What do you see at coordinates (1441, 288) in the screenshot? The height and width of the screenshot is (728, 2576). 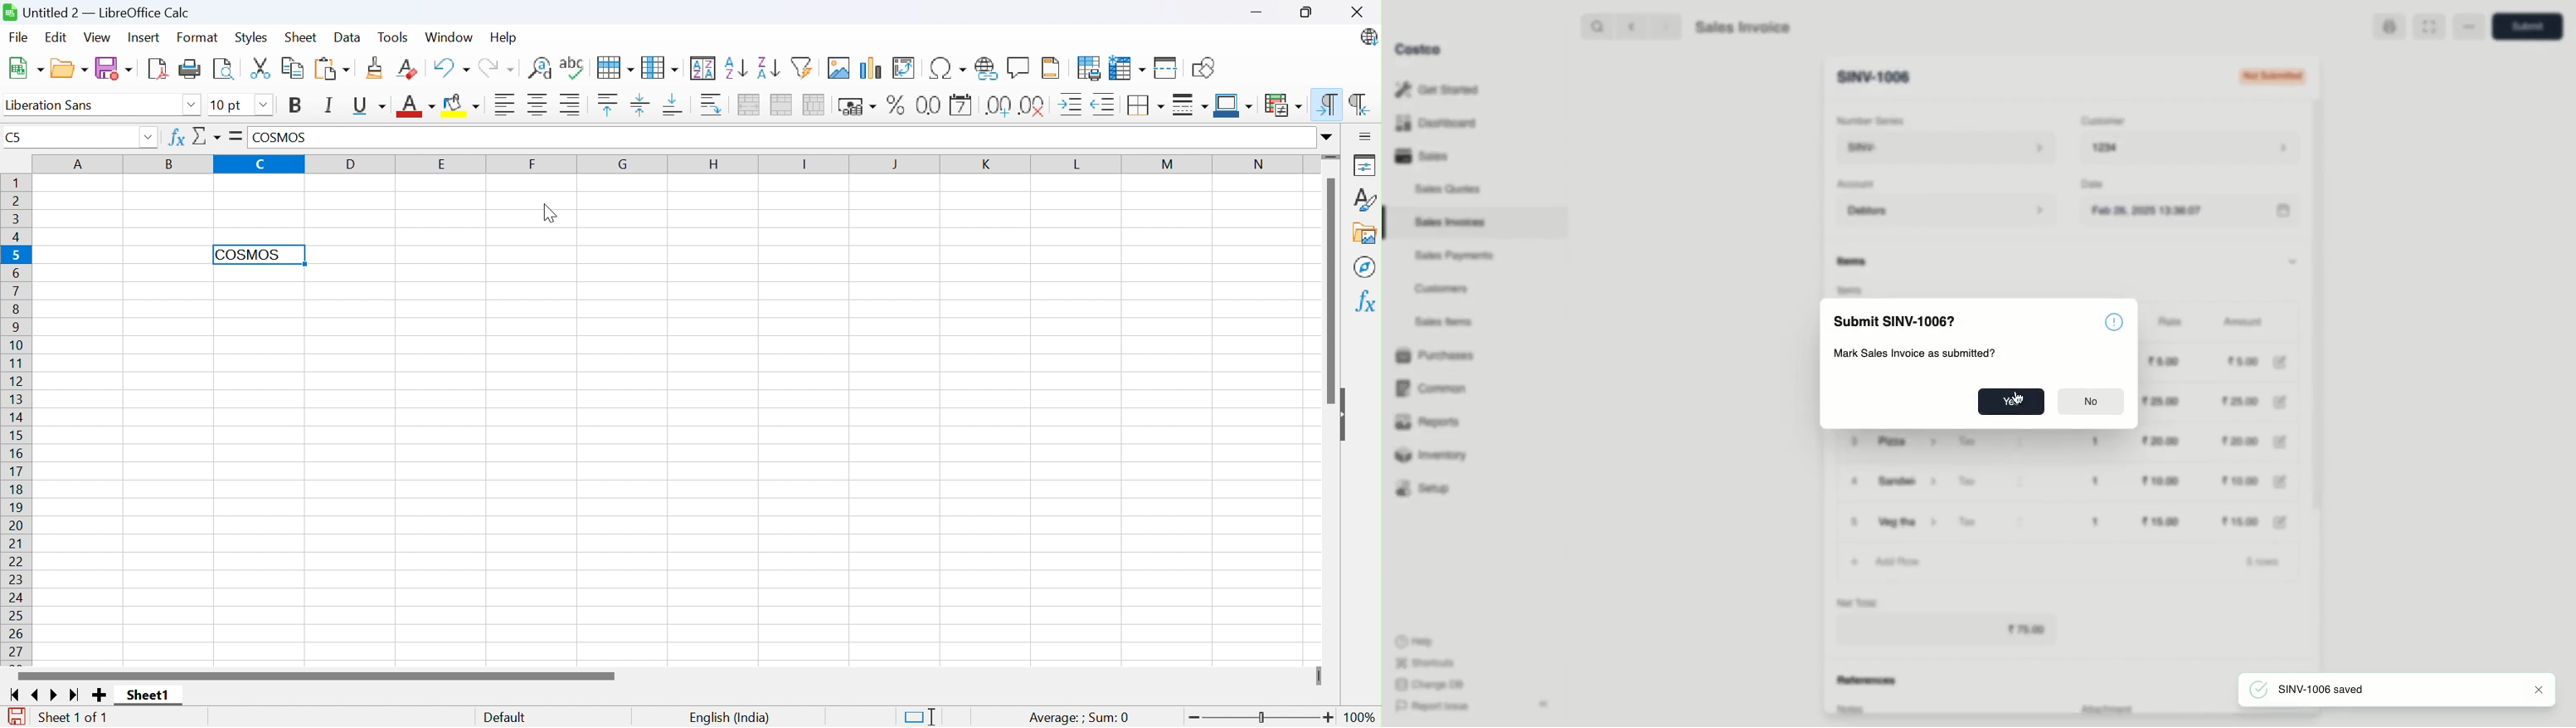 I see `Customers` at bounding box center [1441, 288].